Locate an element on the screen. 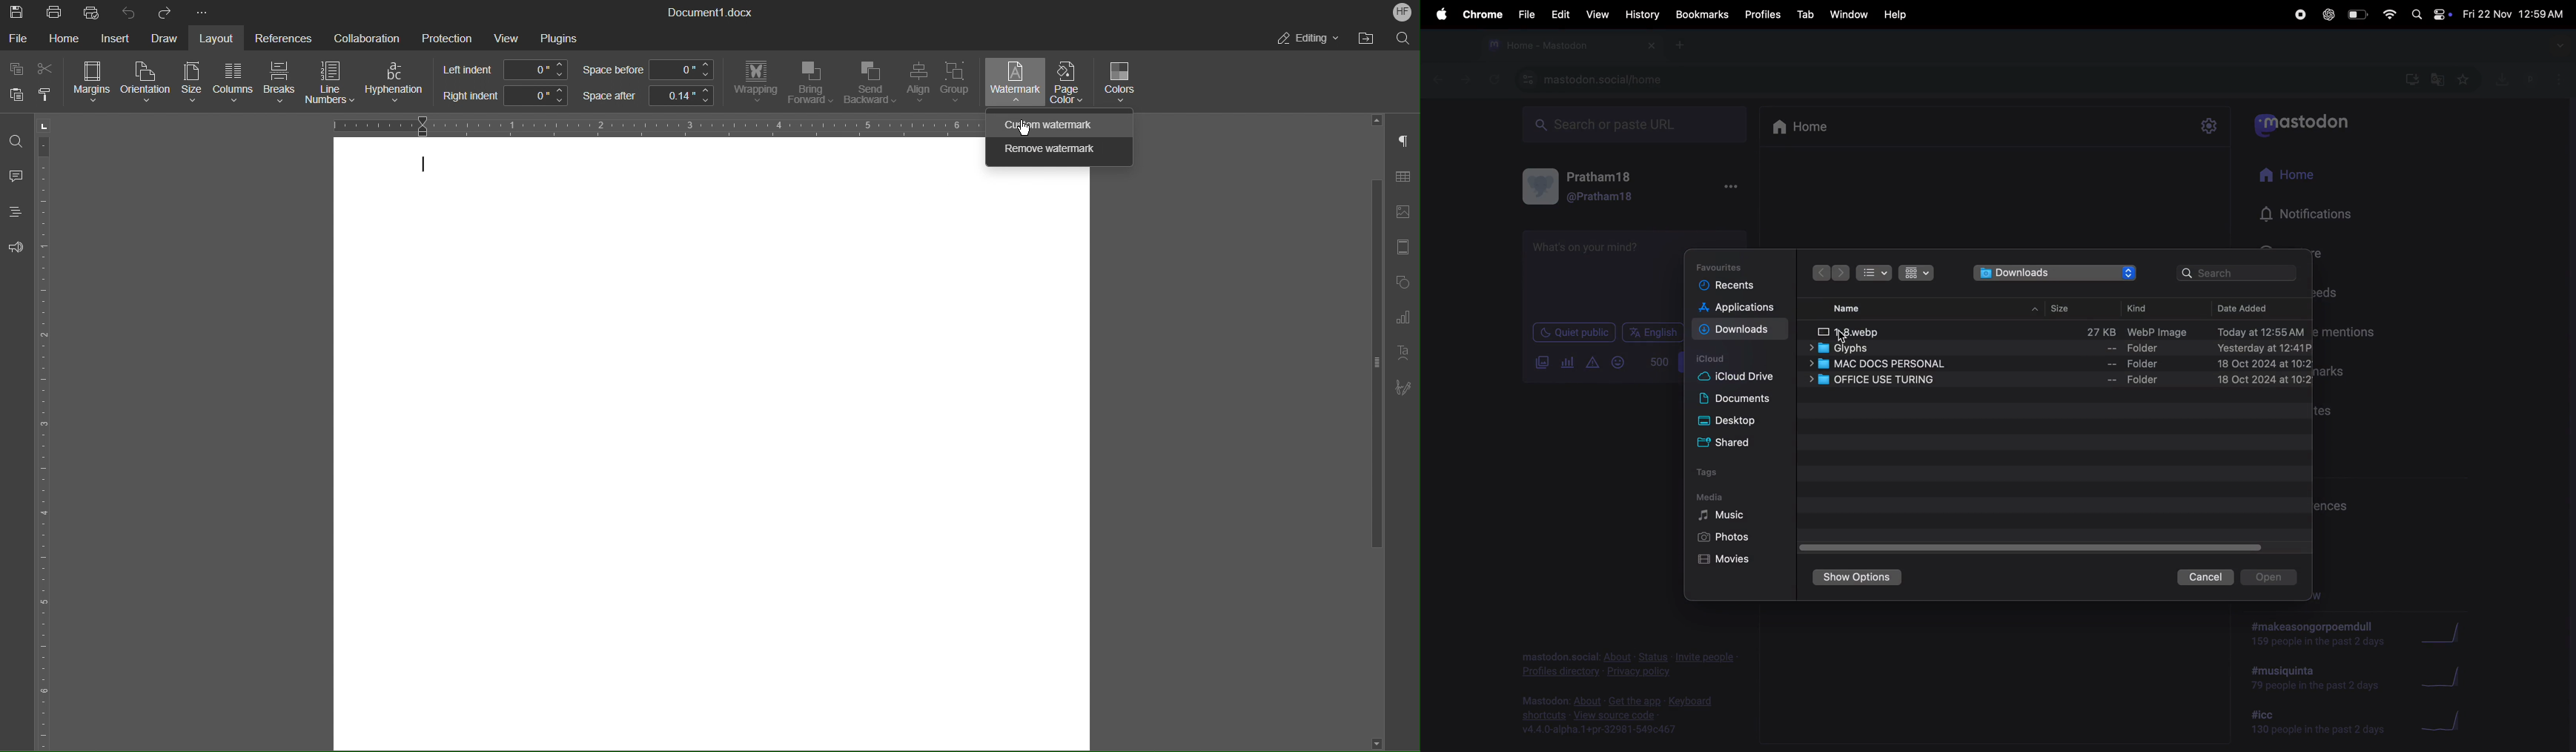 This screenshot has height=756, width=2576. get the app is located at coordinates (1637, 700).